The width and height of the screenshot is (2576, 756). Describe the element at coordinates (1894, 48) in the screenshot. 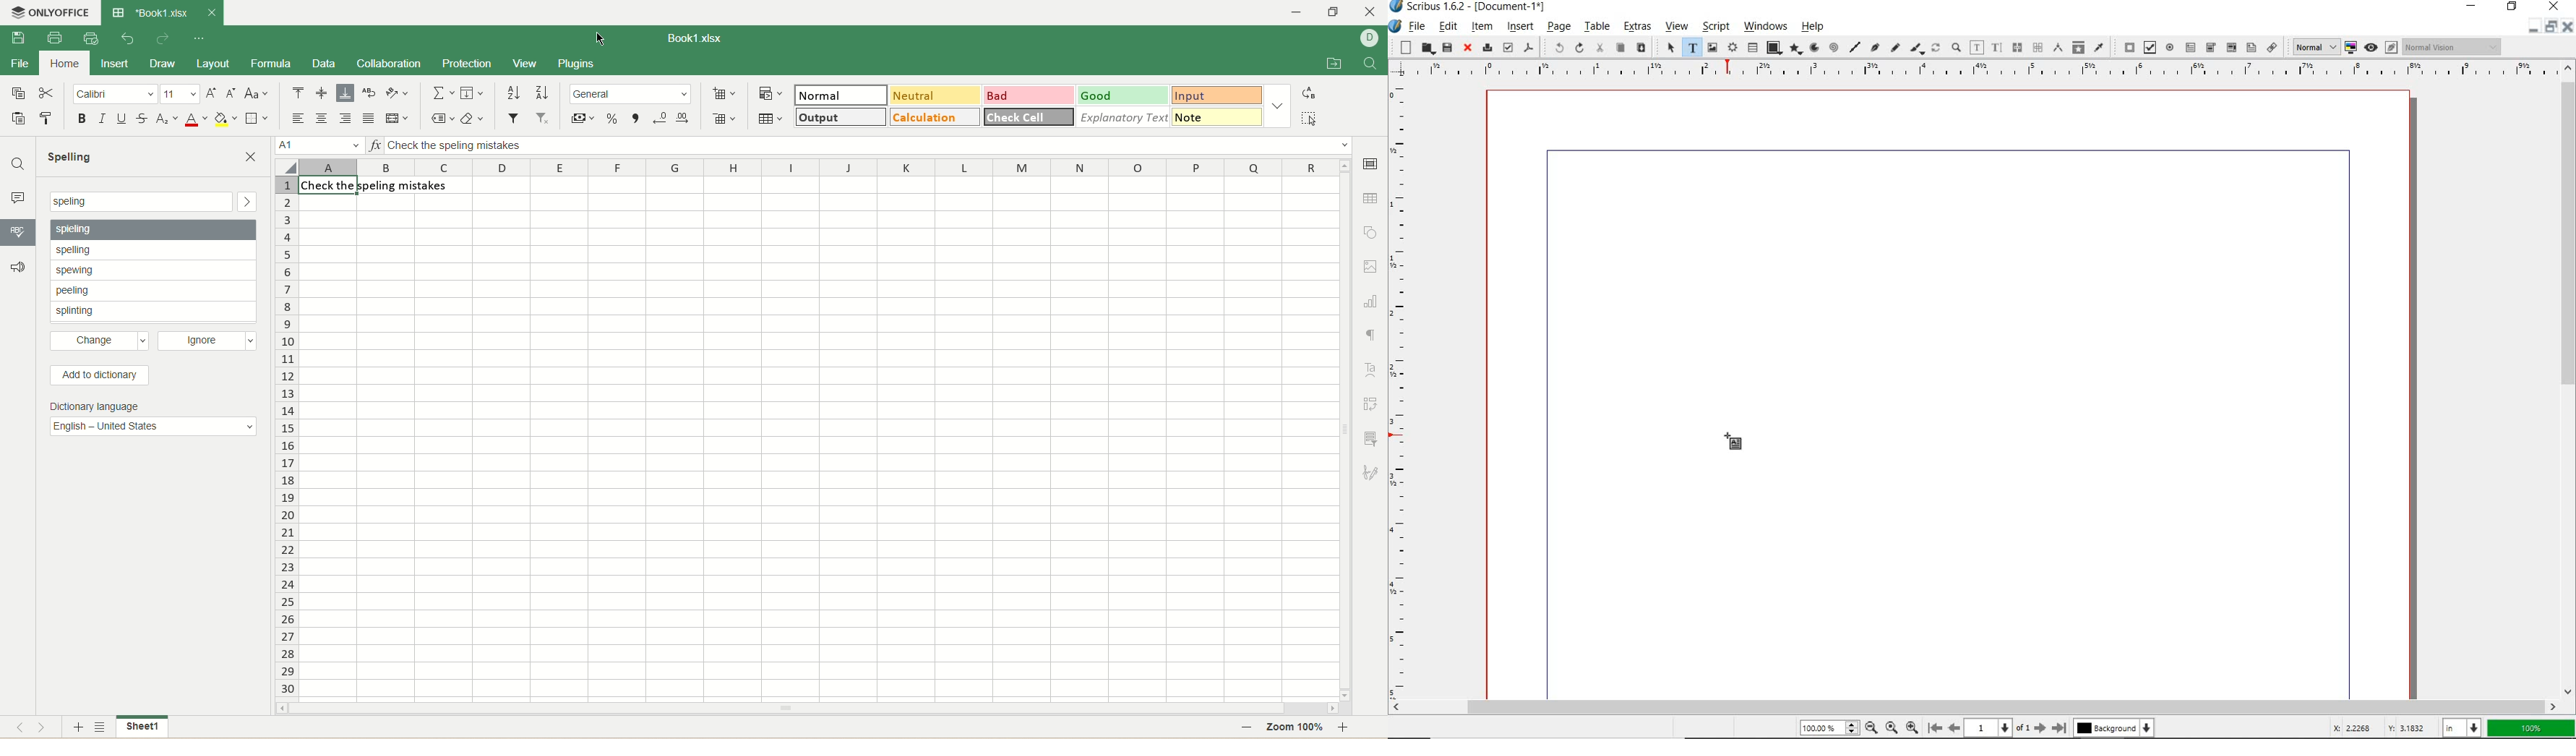

I see `freehand line` at that location.